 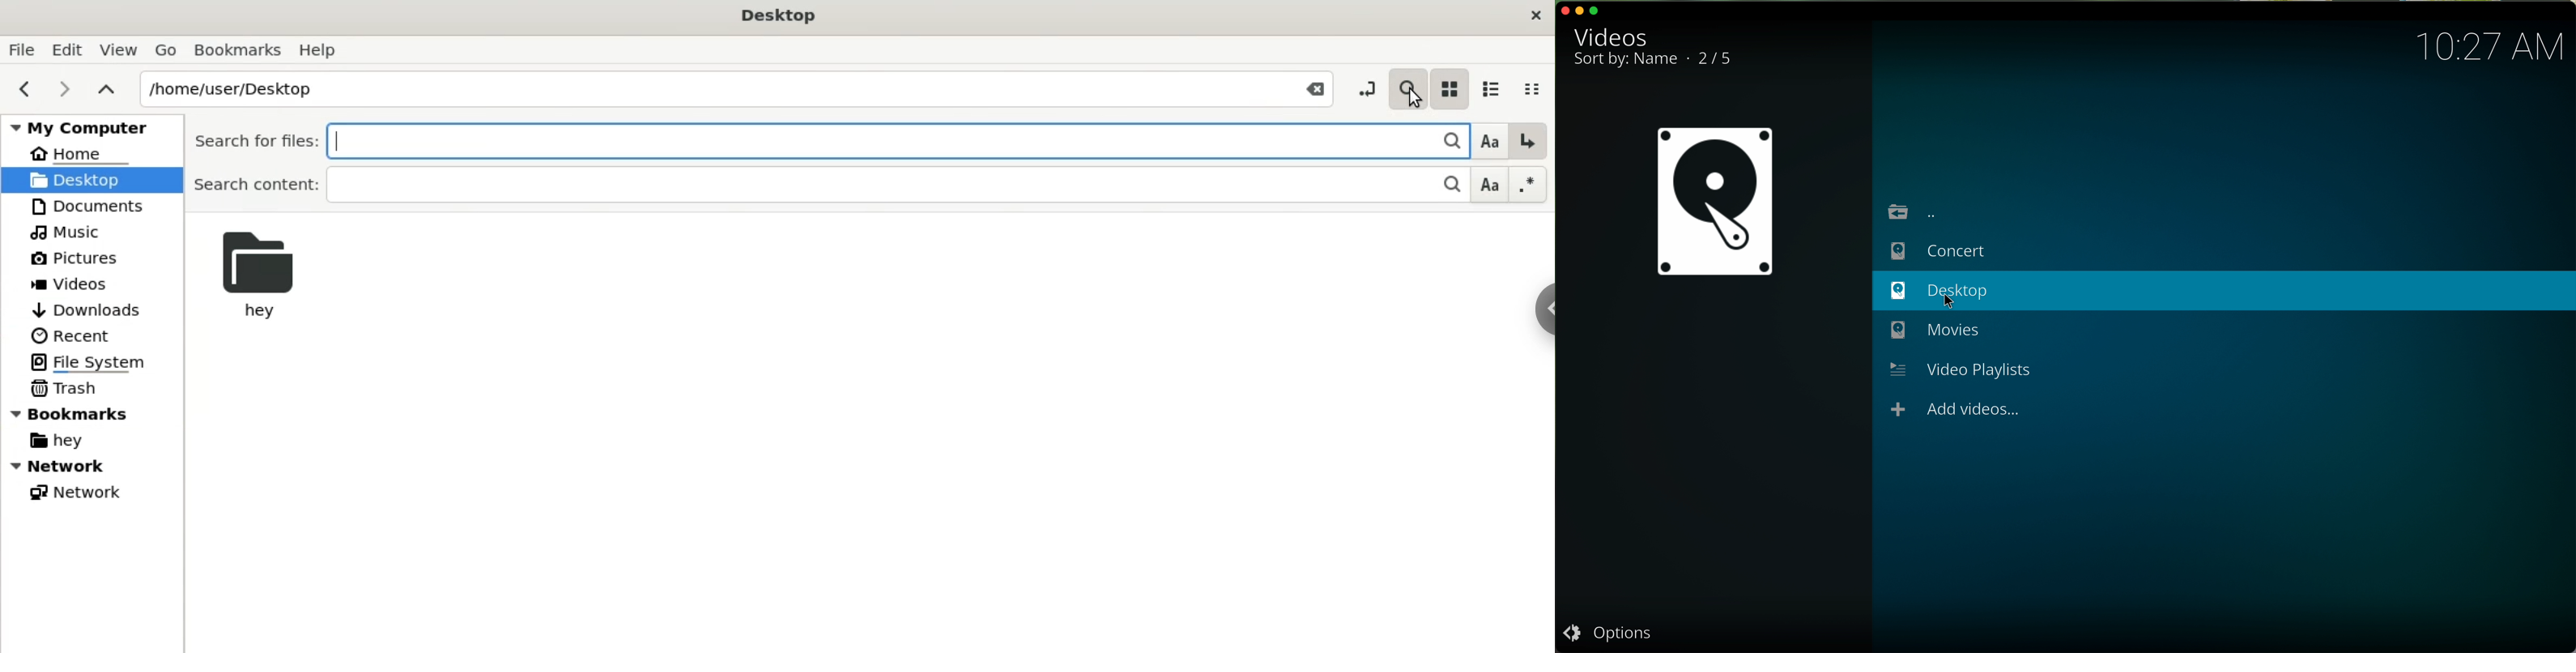 I want to click on Enter, so click(x=1528, y=141).